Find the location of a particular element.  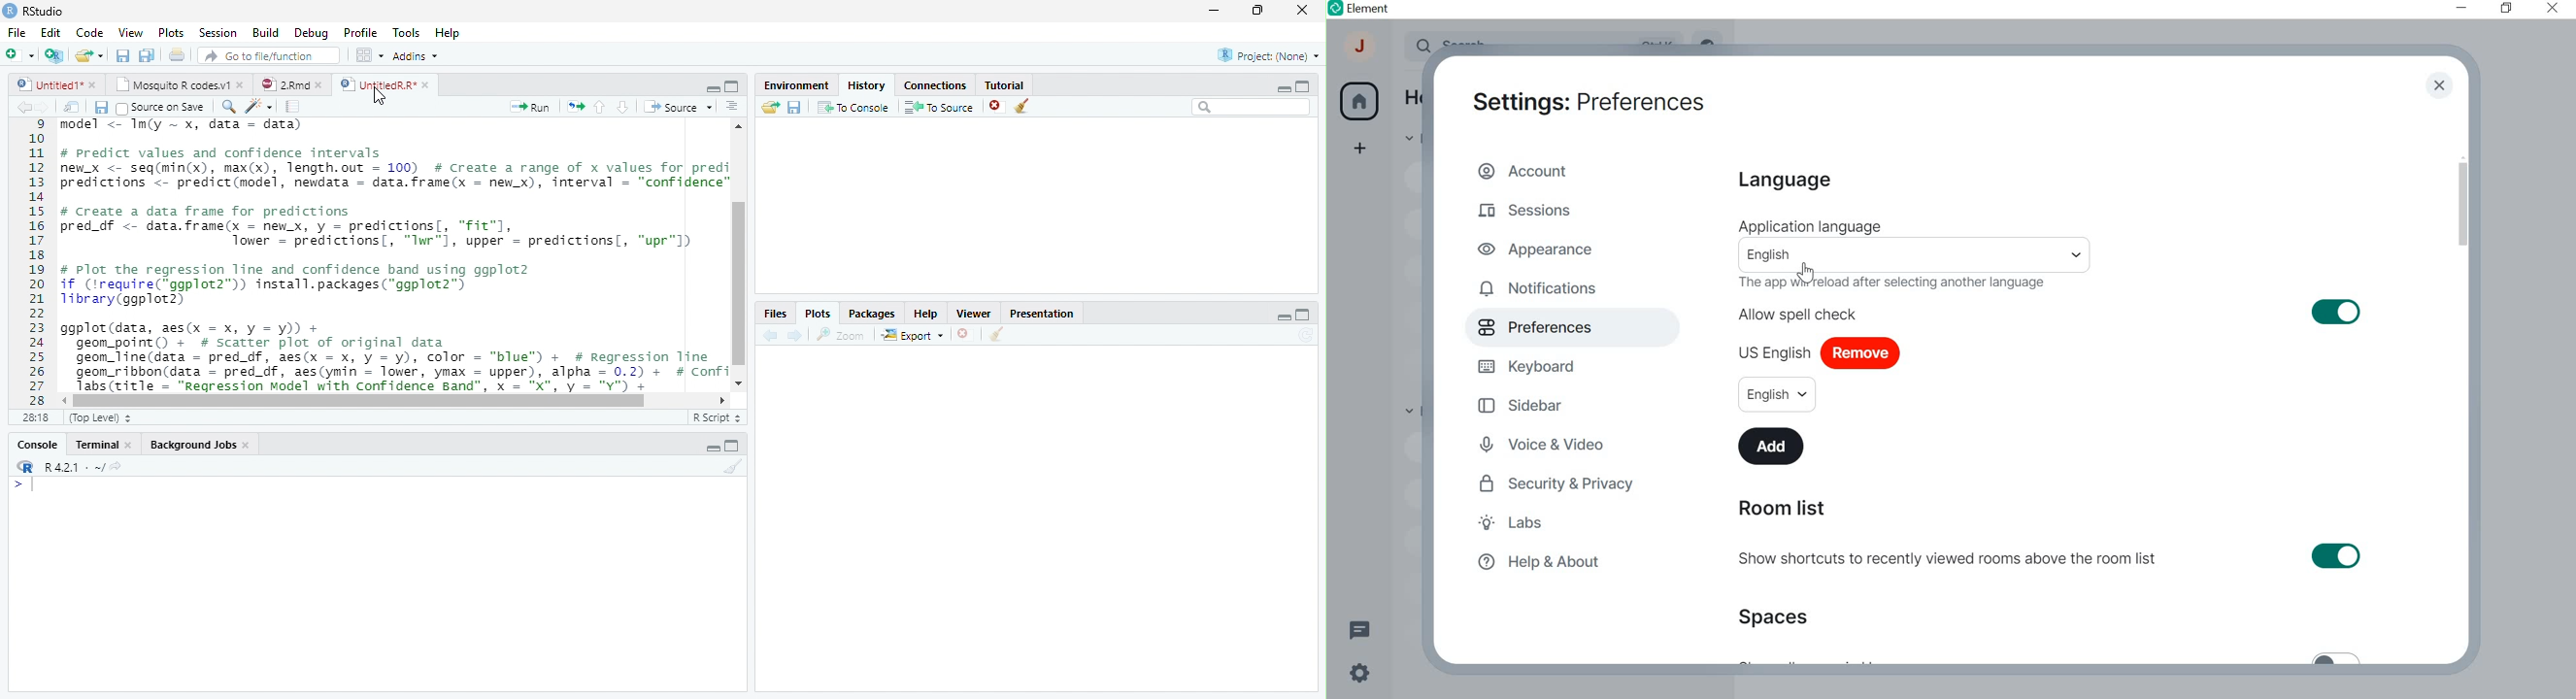

THREADS is located at coordinates (1359, 628).